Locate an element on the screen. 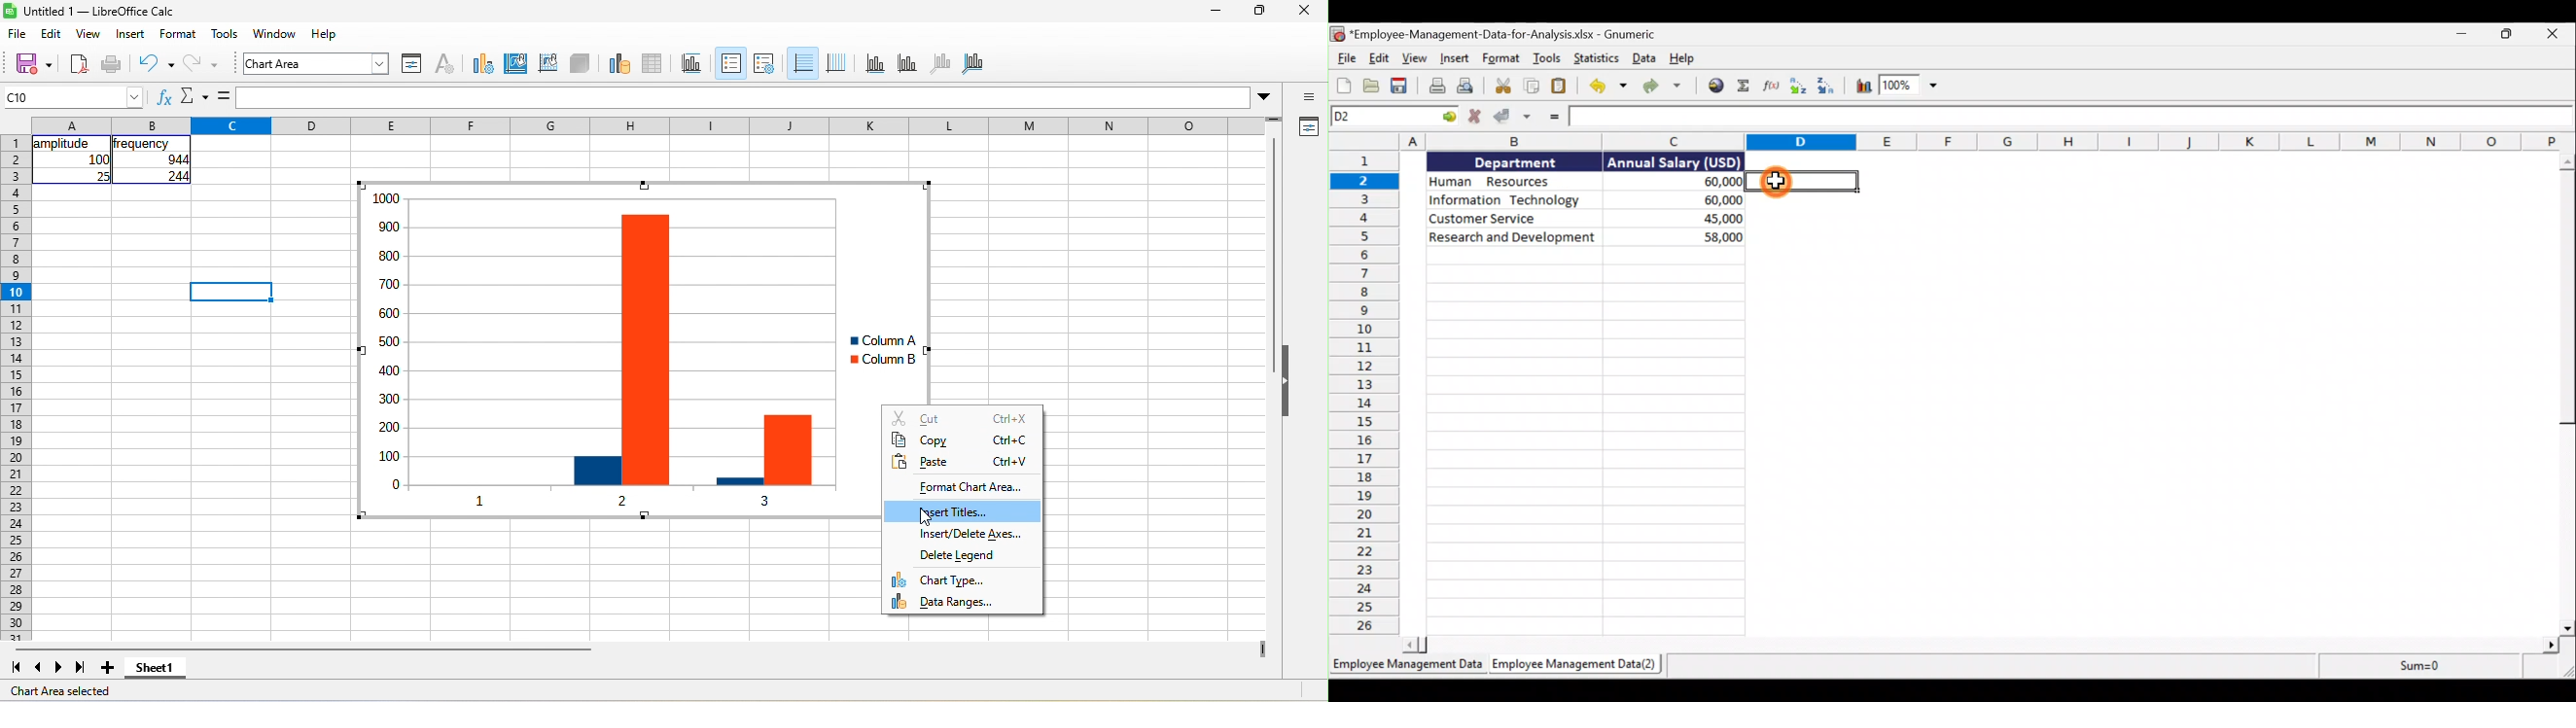 Image resolution: width=2576 pixels, height=728 pixels. File is located at coordinates (1344, 58).